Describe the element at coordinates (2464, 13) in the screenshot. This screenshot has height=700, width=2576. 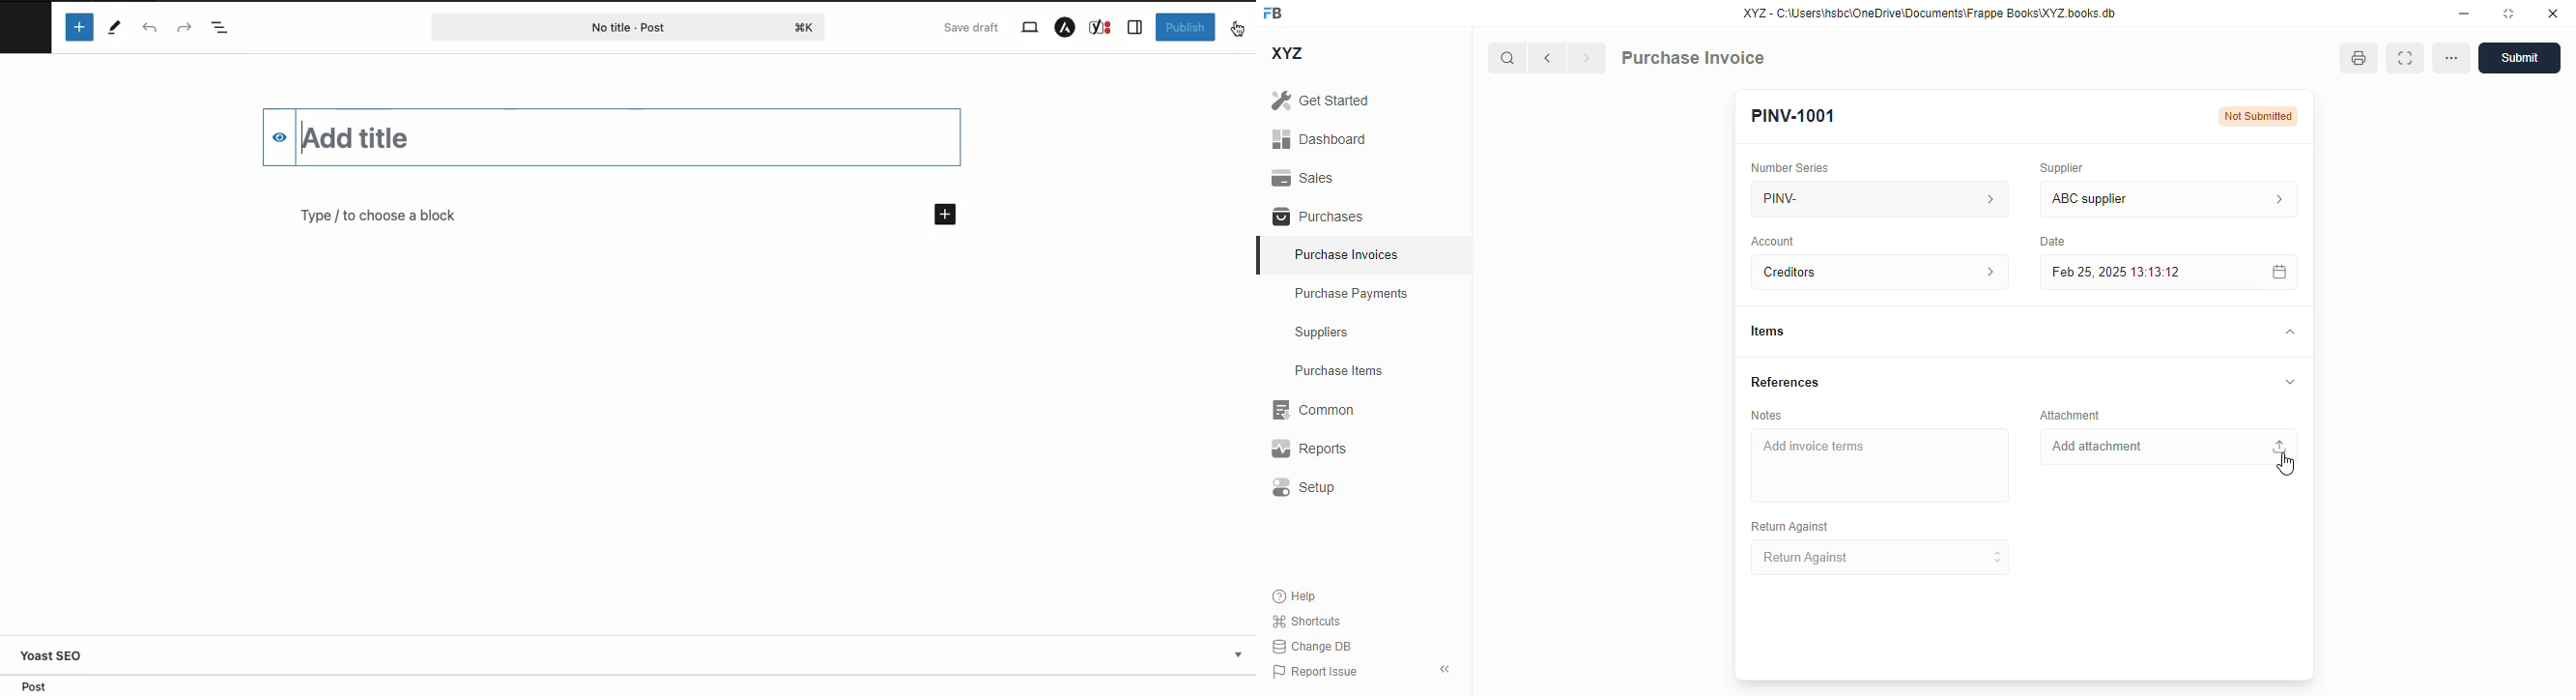
I see `minimize` at that location.